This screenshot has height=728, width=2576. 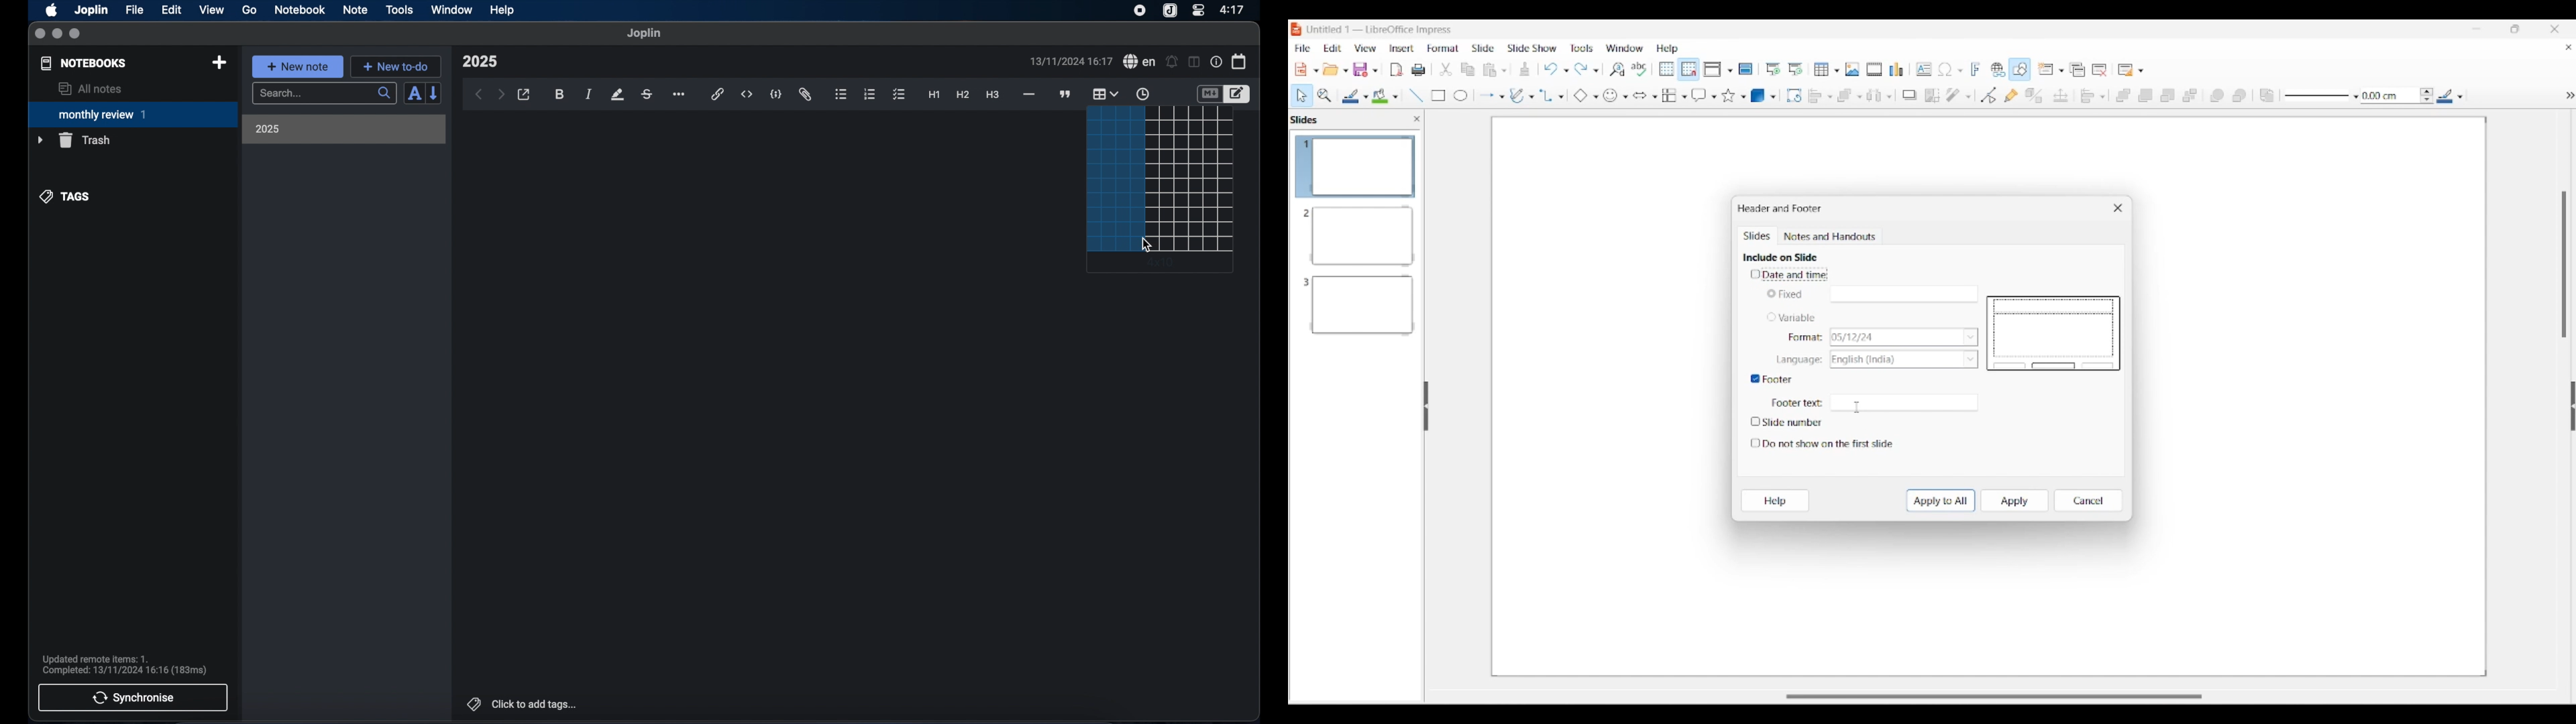 What do you see at coordinates (2078, 70) in the screenshot?
I see `Duplicate slide` at bounding box center [2078, 70].